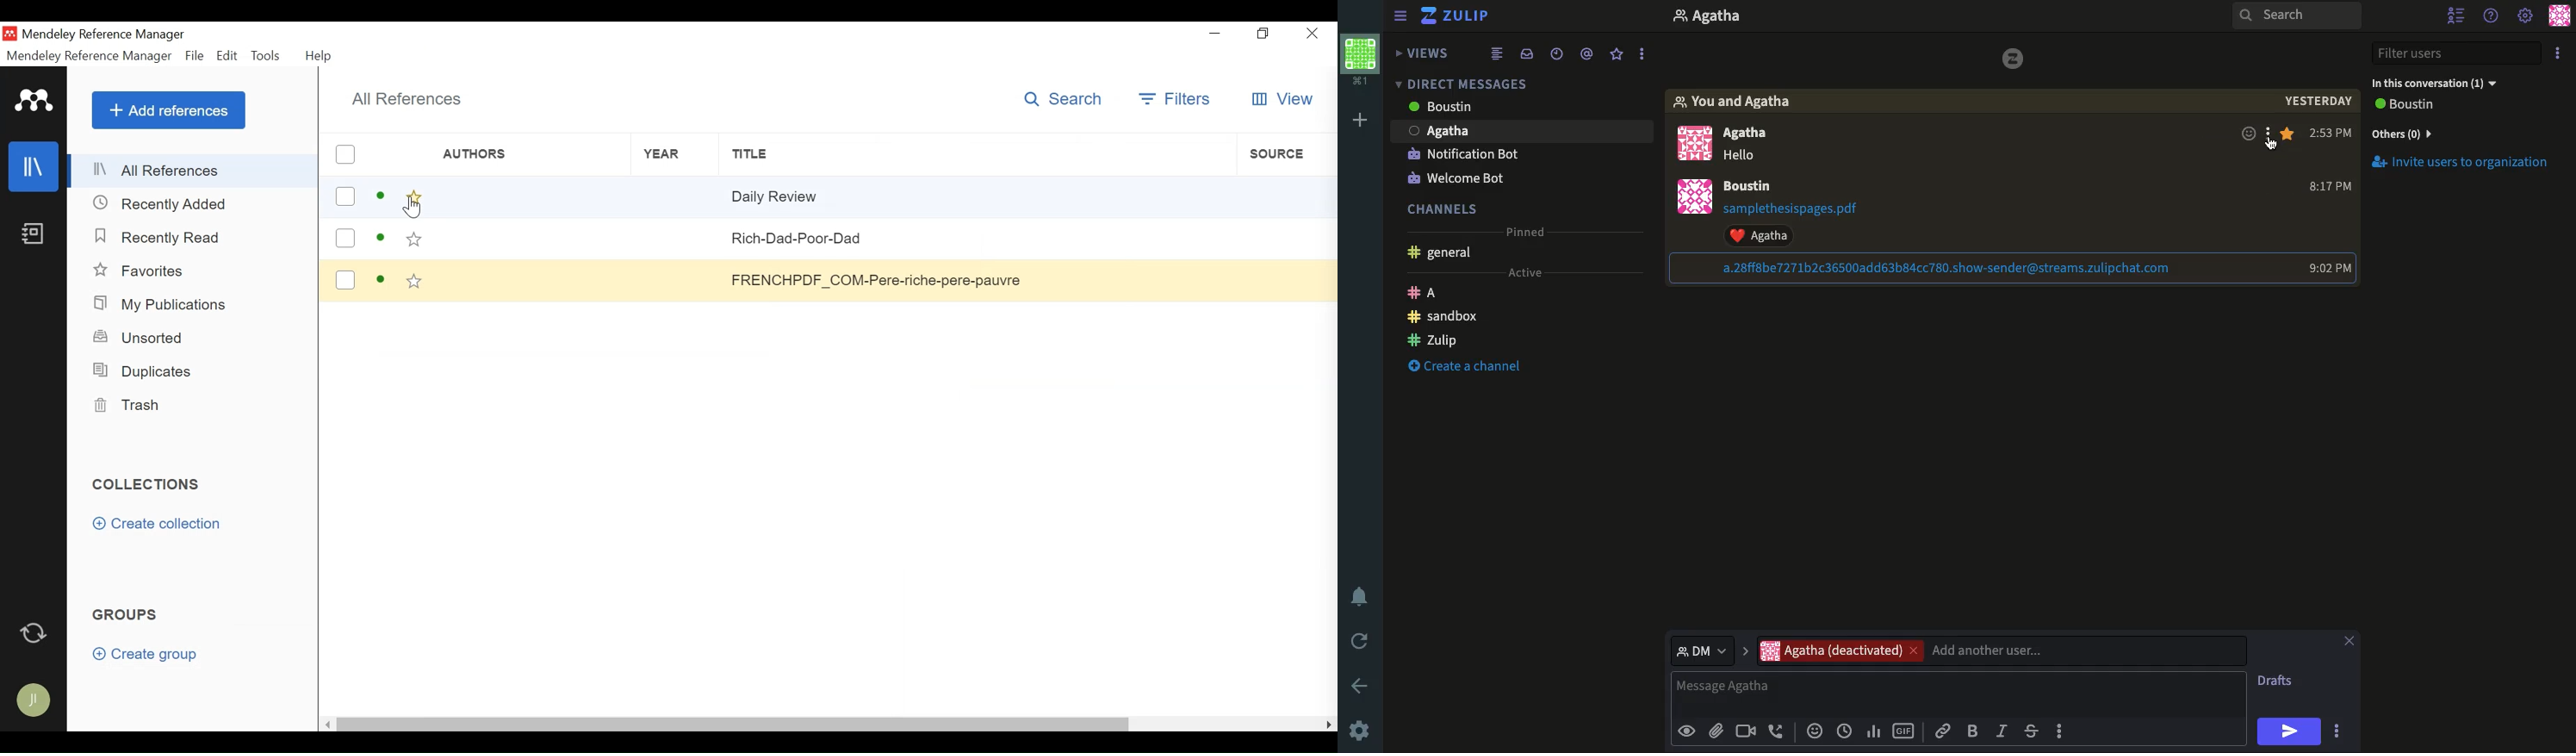 This screenshot has height=756, width=2576. What do you see at coordinates (346, 238) in the screenshot?
I see `(un)select` at bounding box center [346, 238].